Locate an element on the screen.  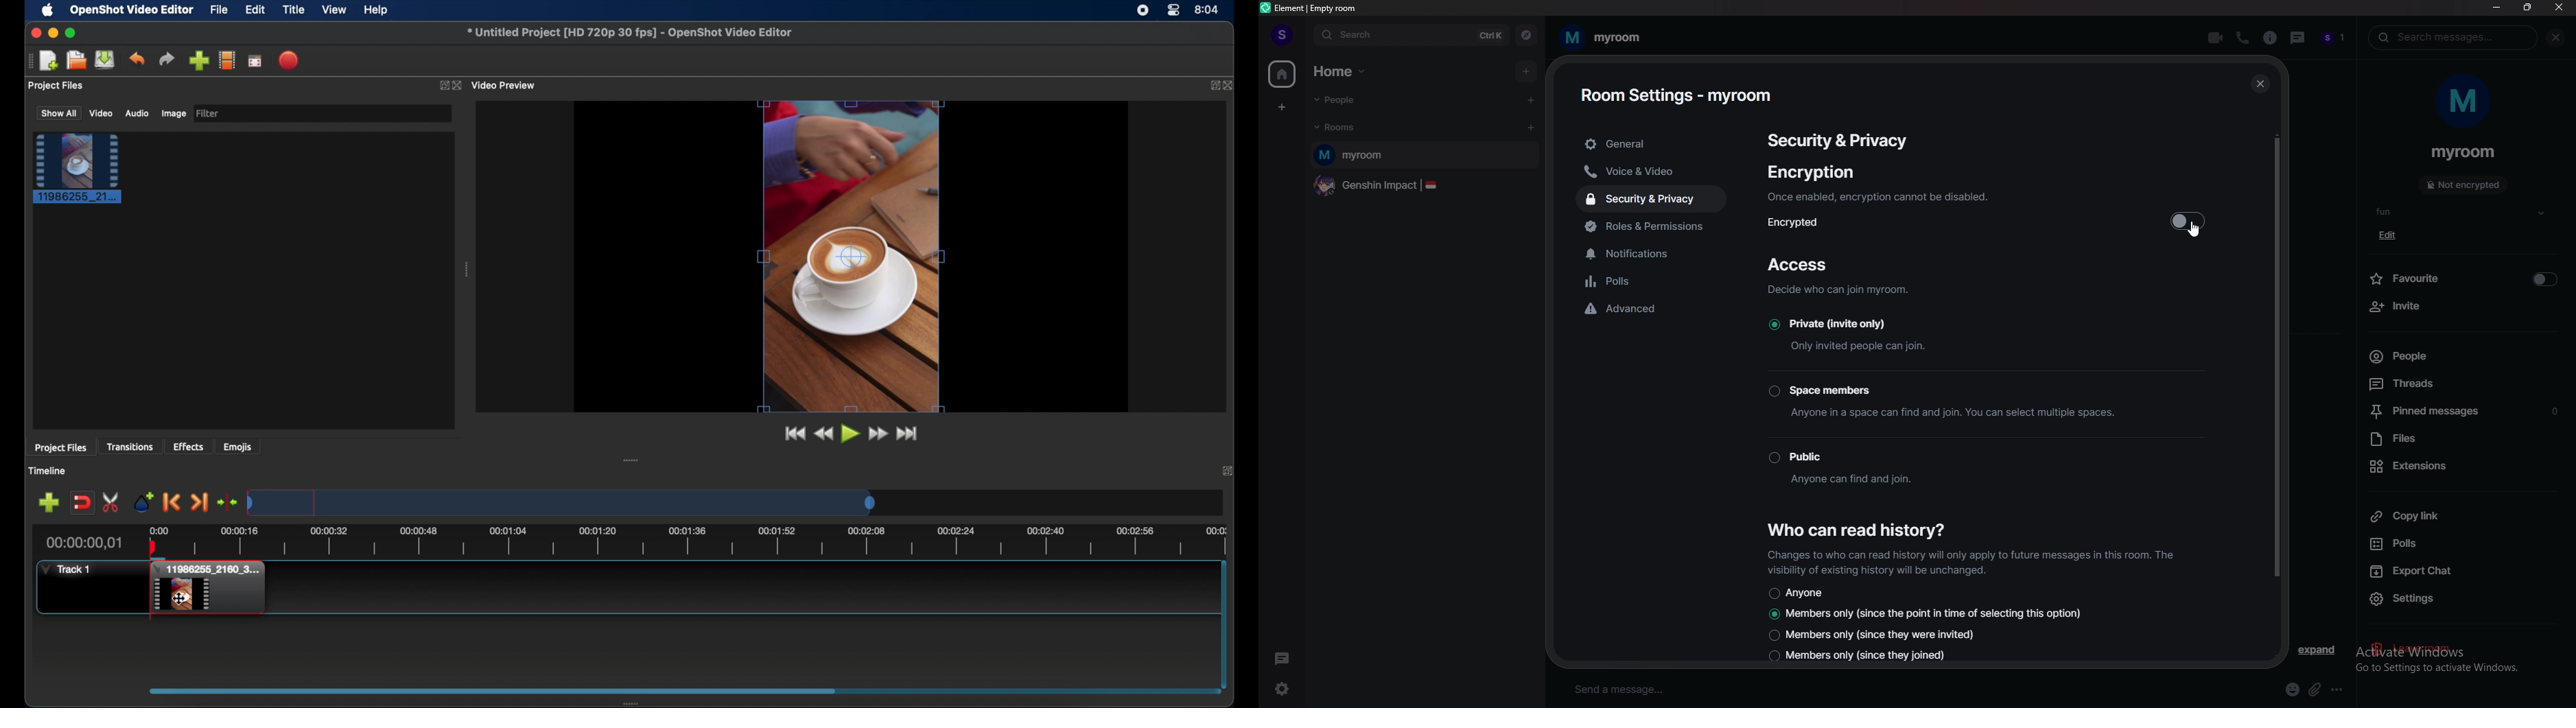
profile is located at coordinates (1278, 31).